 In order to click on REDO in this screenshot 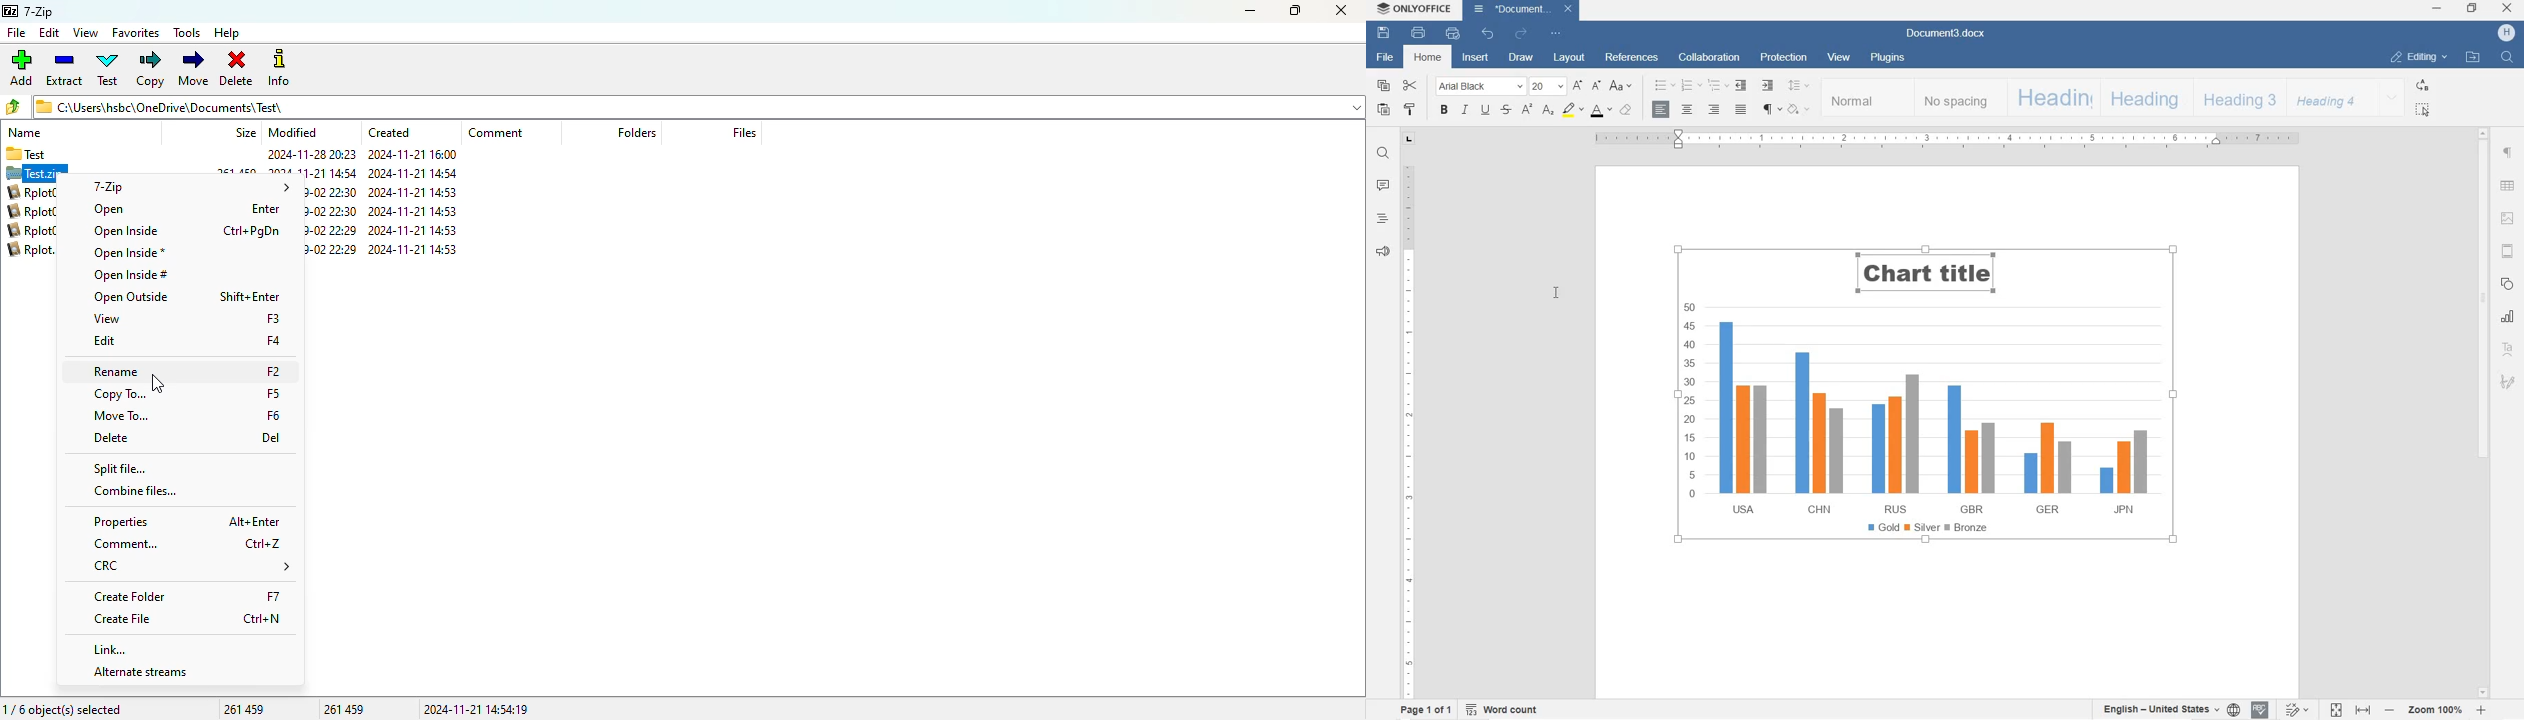, I will do `click(1522, 33)`.